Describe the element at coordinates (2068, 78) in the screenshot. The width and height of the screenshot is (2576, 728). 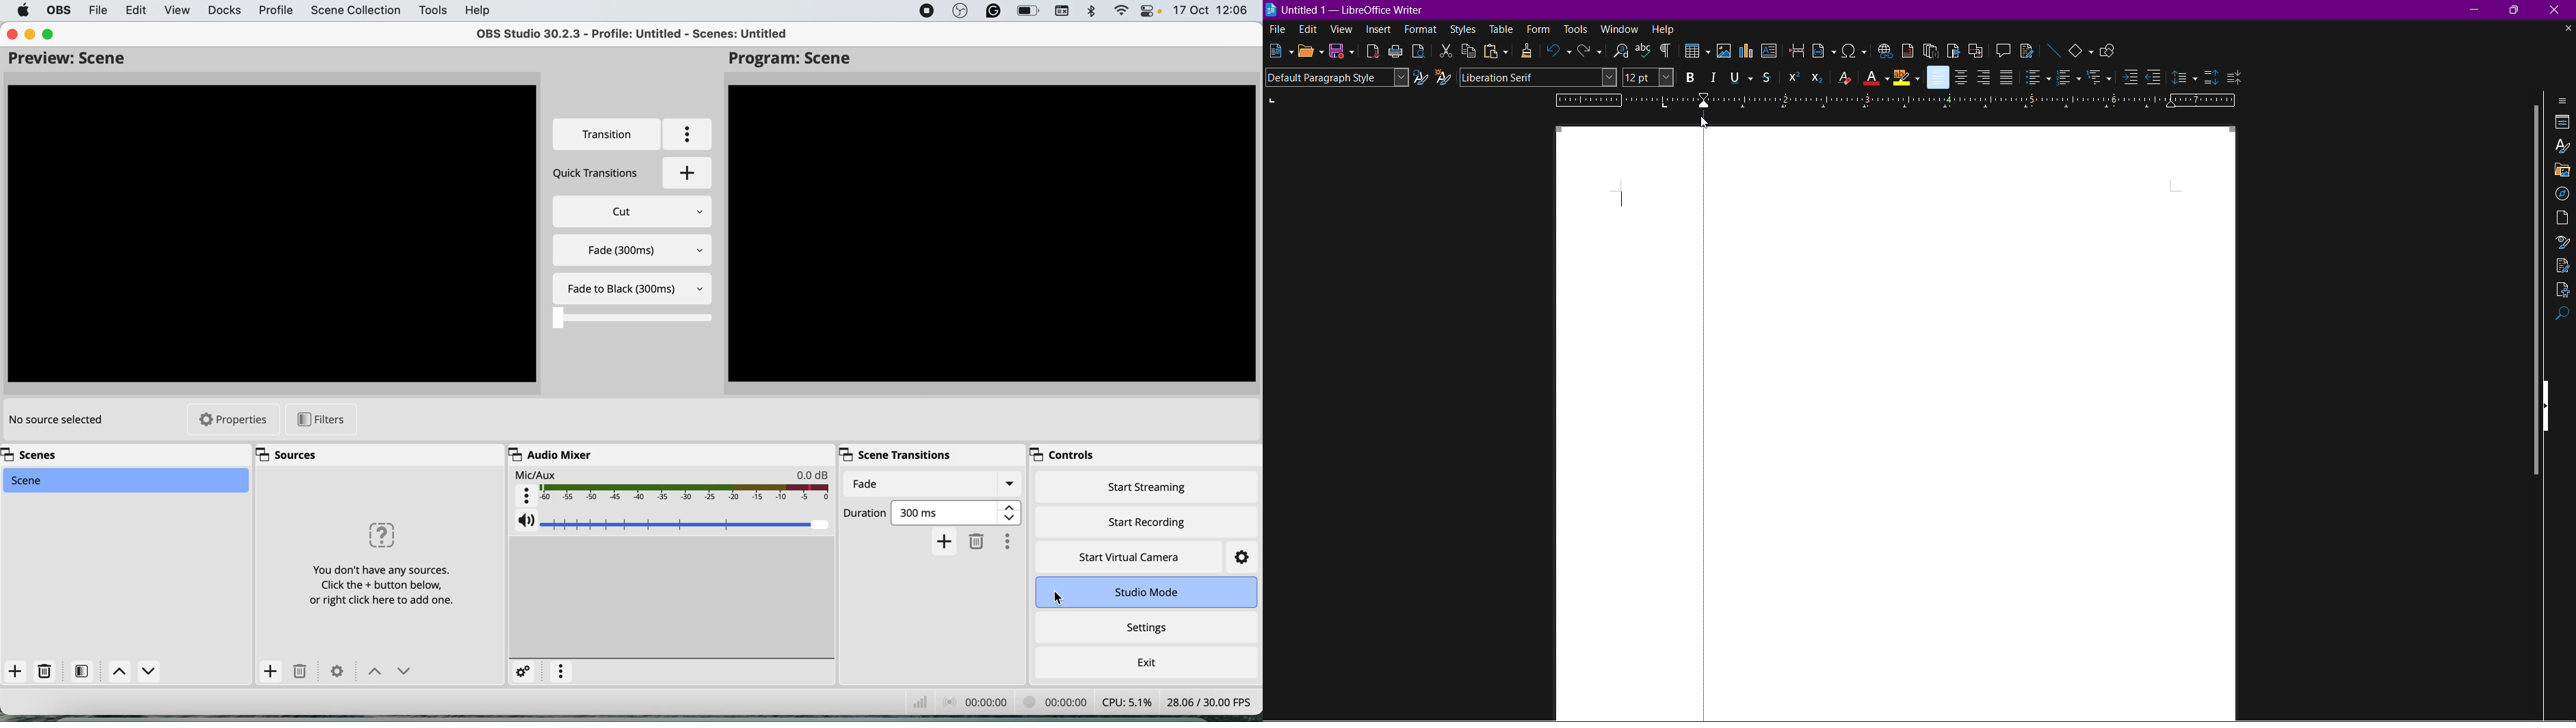
I see `Toggle Ordered List` at that location.